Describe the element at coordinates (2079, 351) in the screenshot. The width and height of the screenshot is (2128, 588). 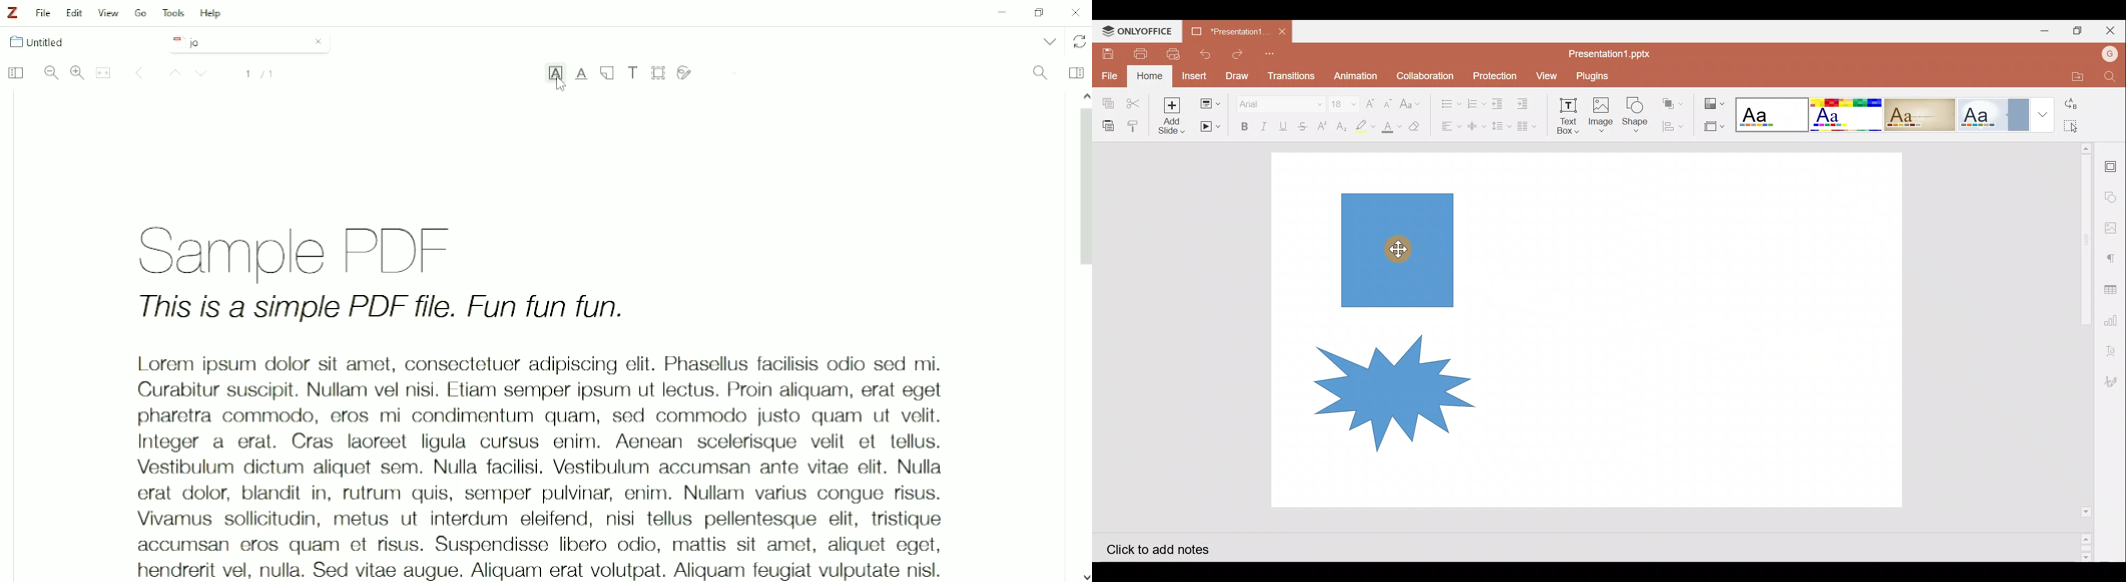
I see `Scroll bar` at that location.